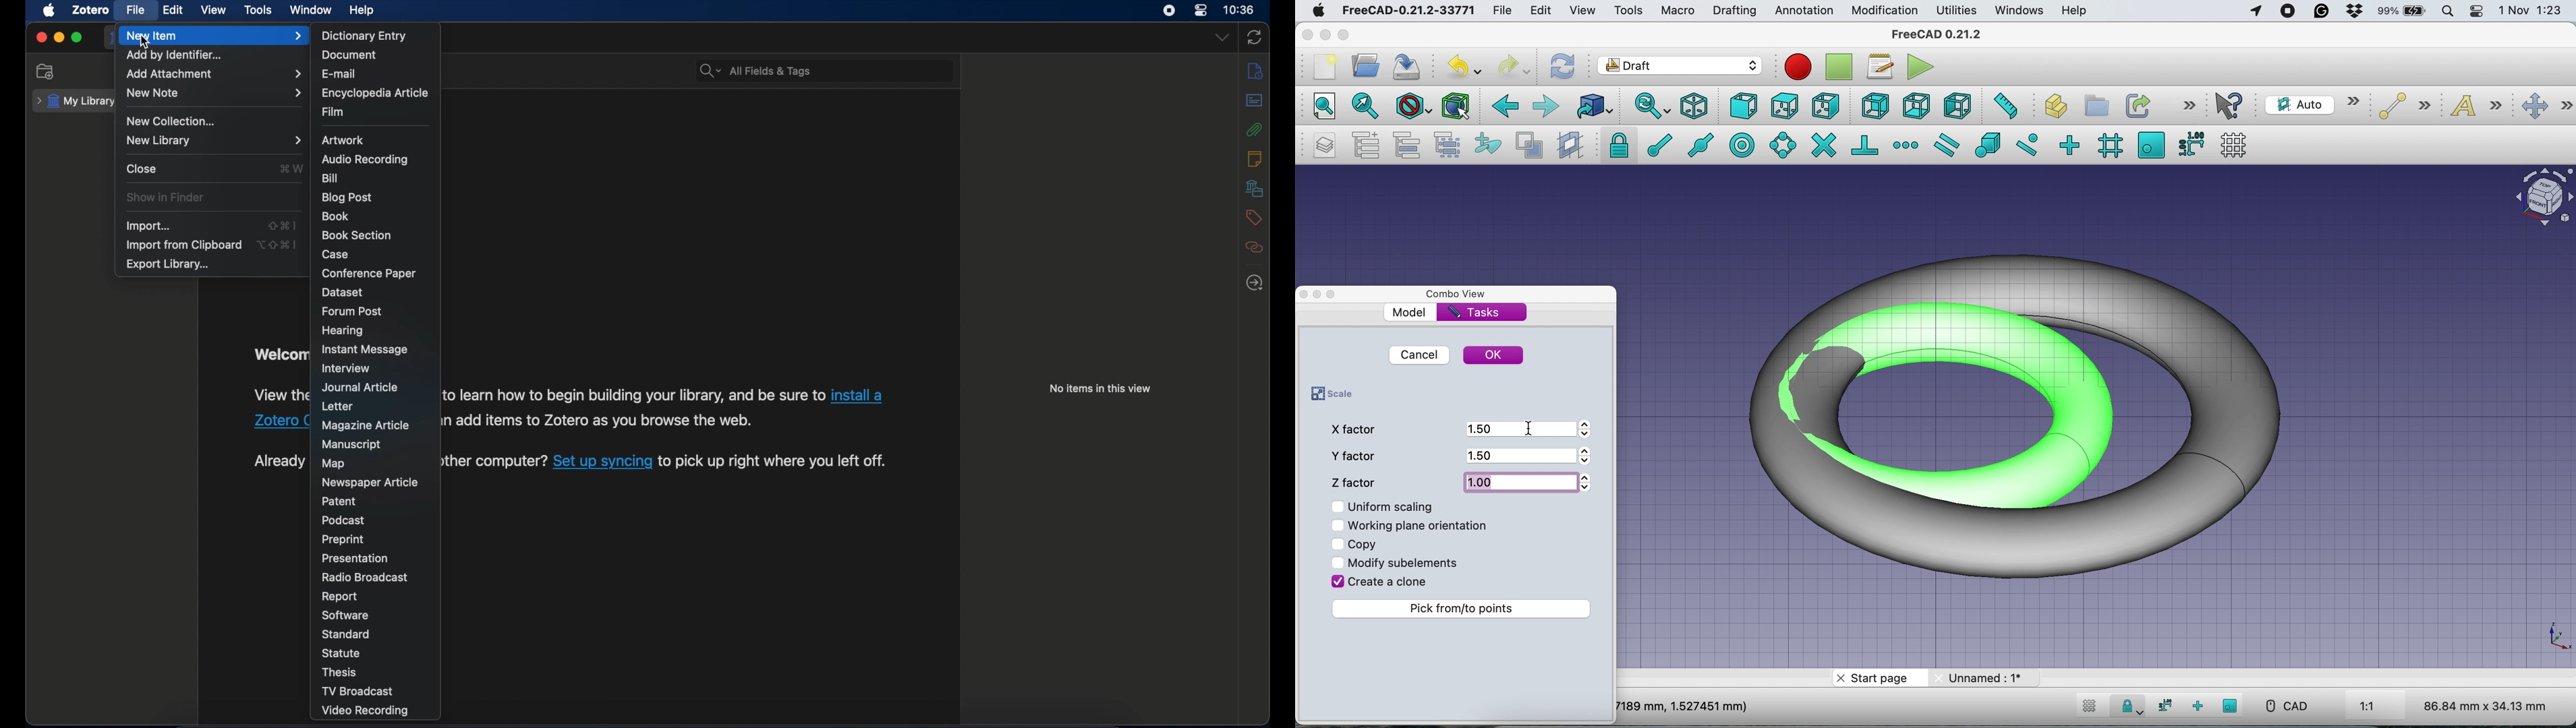 The height and width of the screenshot is (728, 2576). I want to click on snap endpoint, so click(1658, 144).